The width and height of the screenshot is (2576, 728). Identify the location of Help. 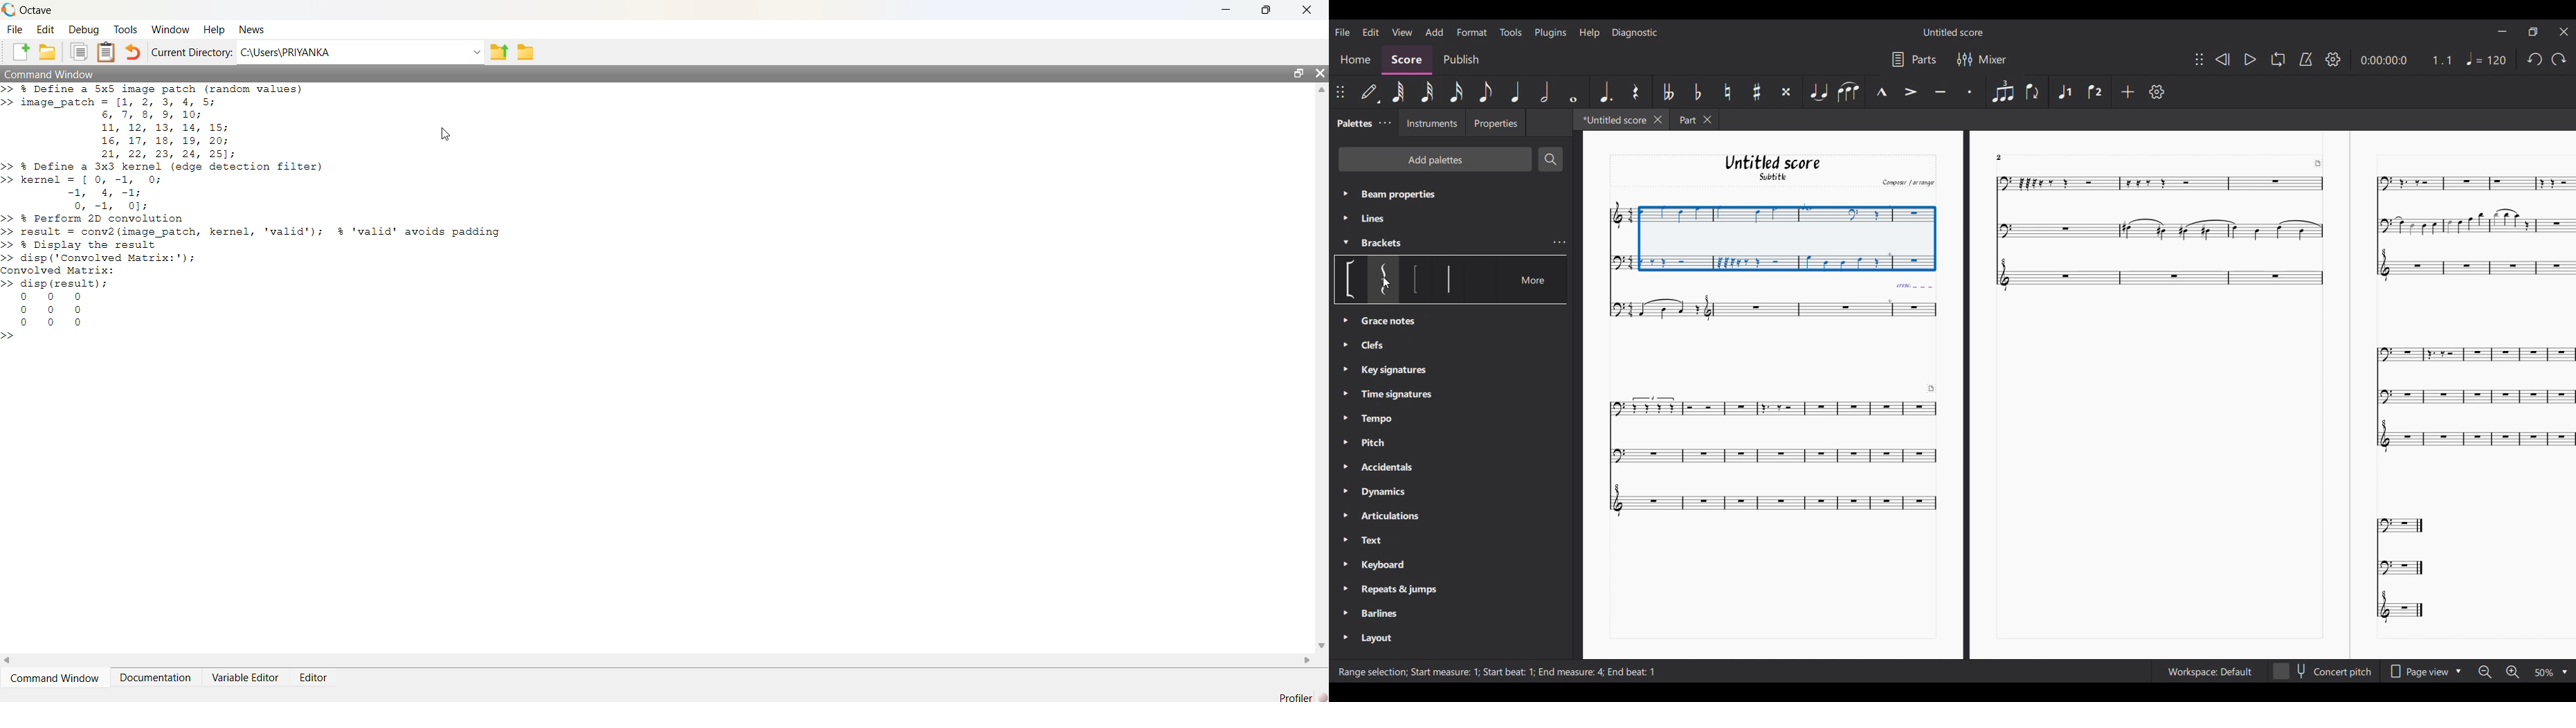
(1589, 33).